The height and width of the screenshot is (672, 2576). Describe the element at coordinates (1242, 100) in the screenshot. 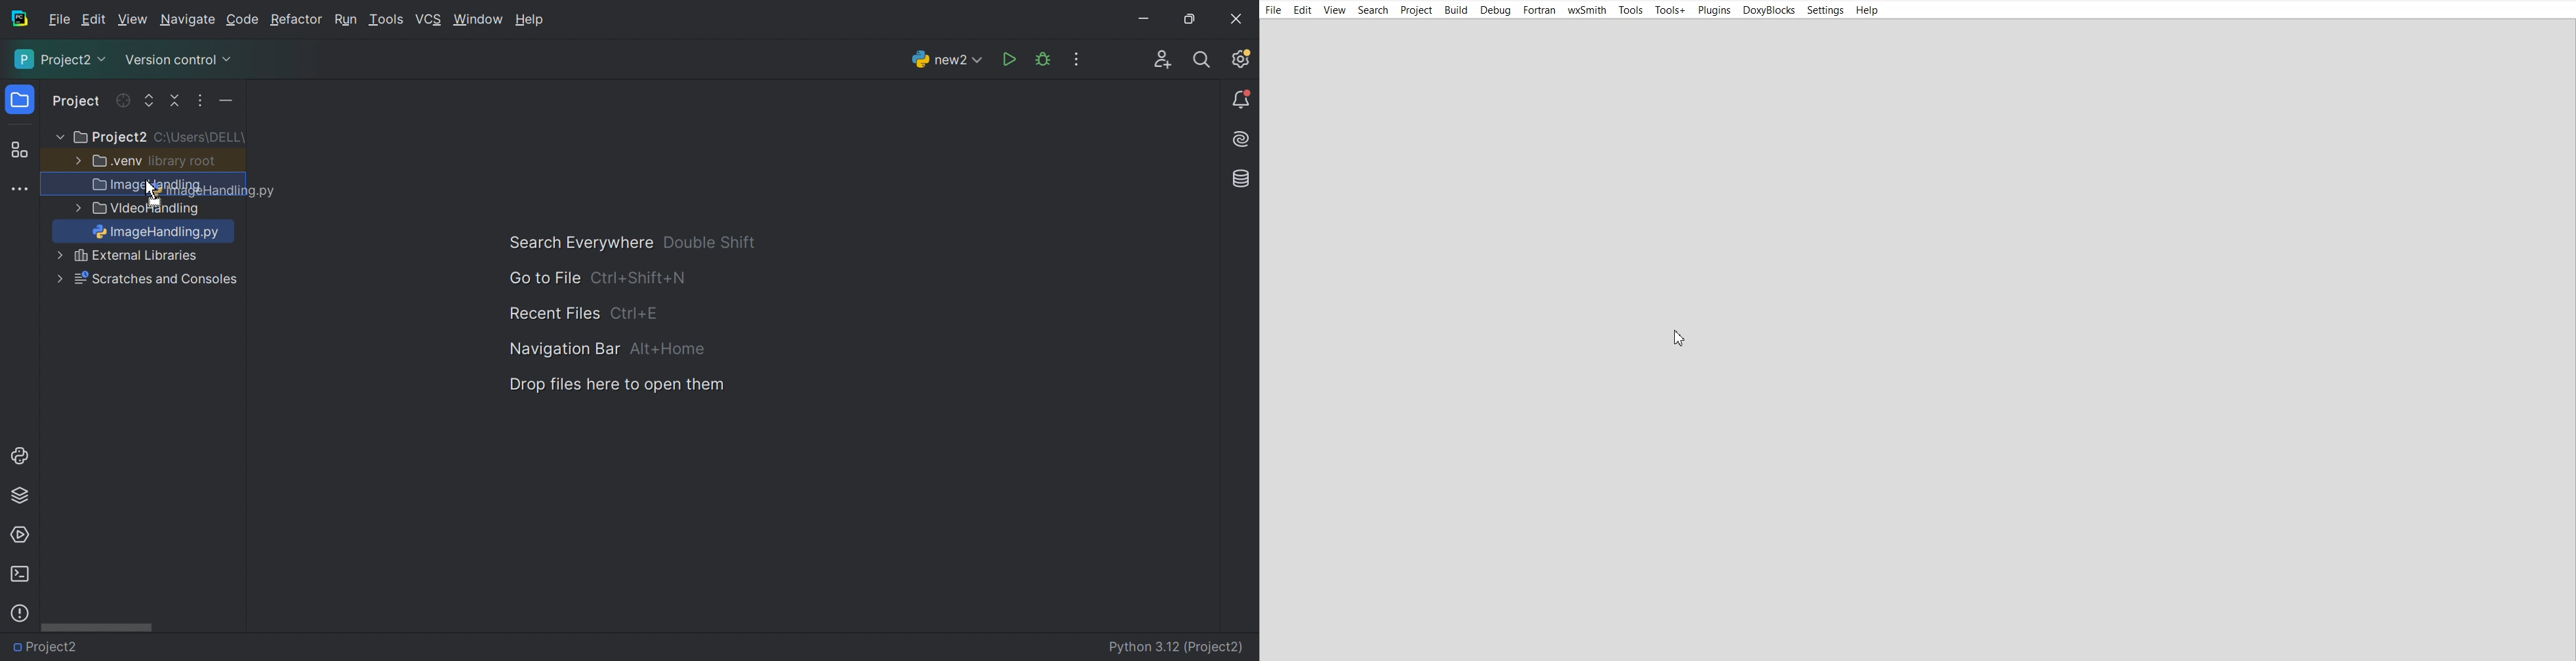

I see `Notifications` at that location.